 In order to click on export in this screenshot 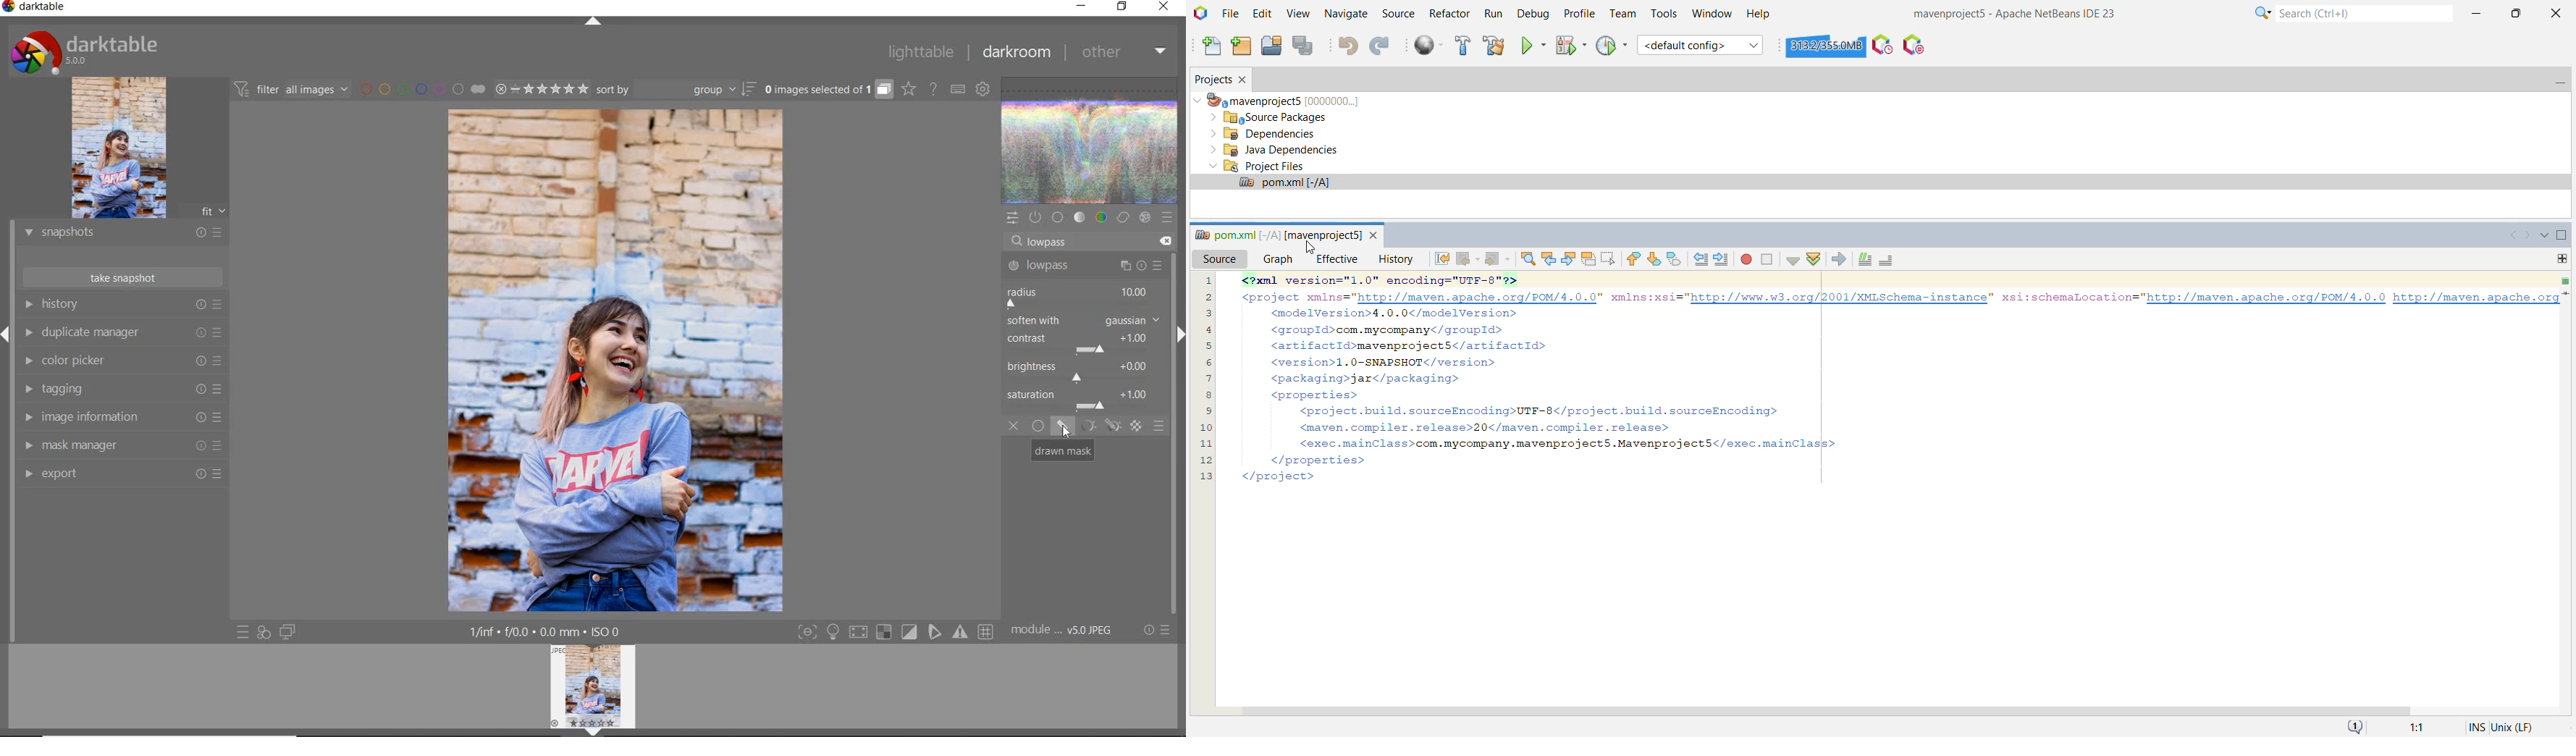, I will do `click(124, 474)`.